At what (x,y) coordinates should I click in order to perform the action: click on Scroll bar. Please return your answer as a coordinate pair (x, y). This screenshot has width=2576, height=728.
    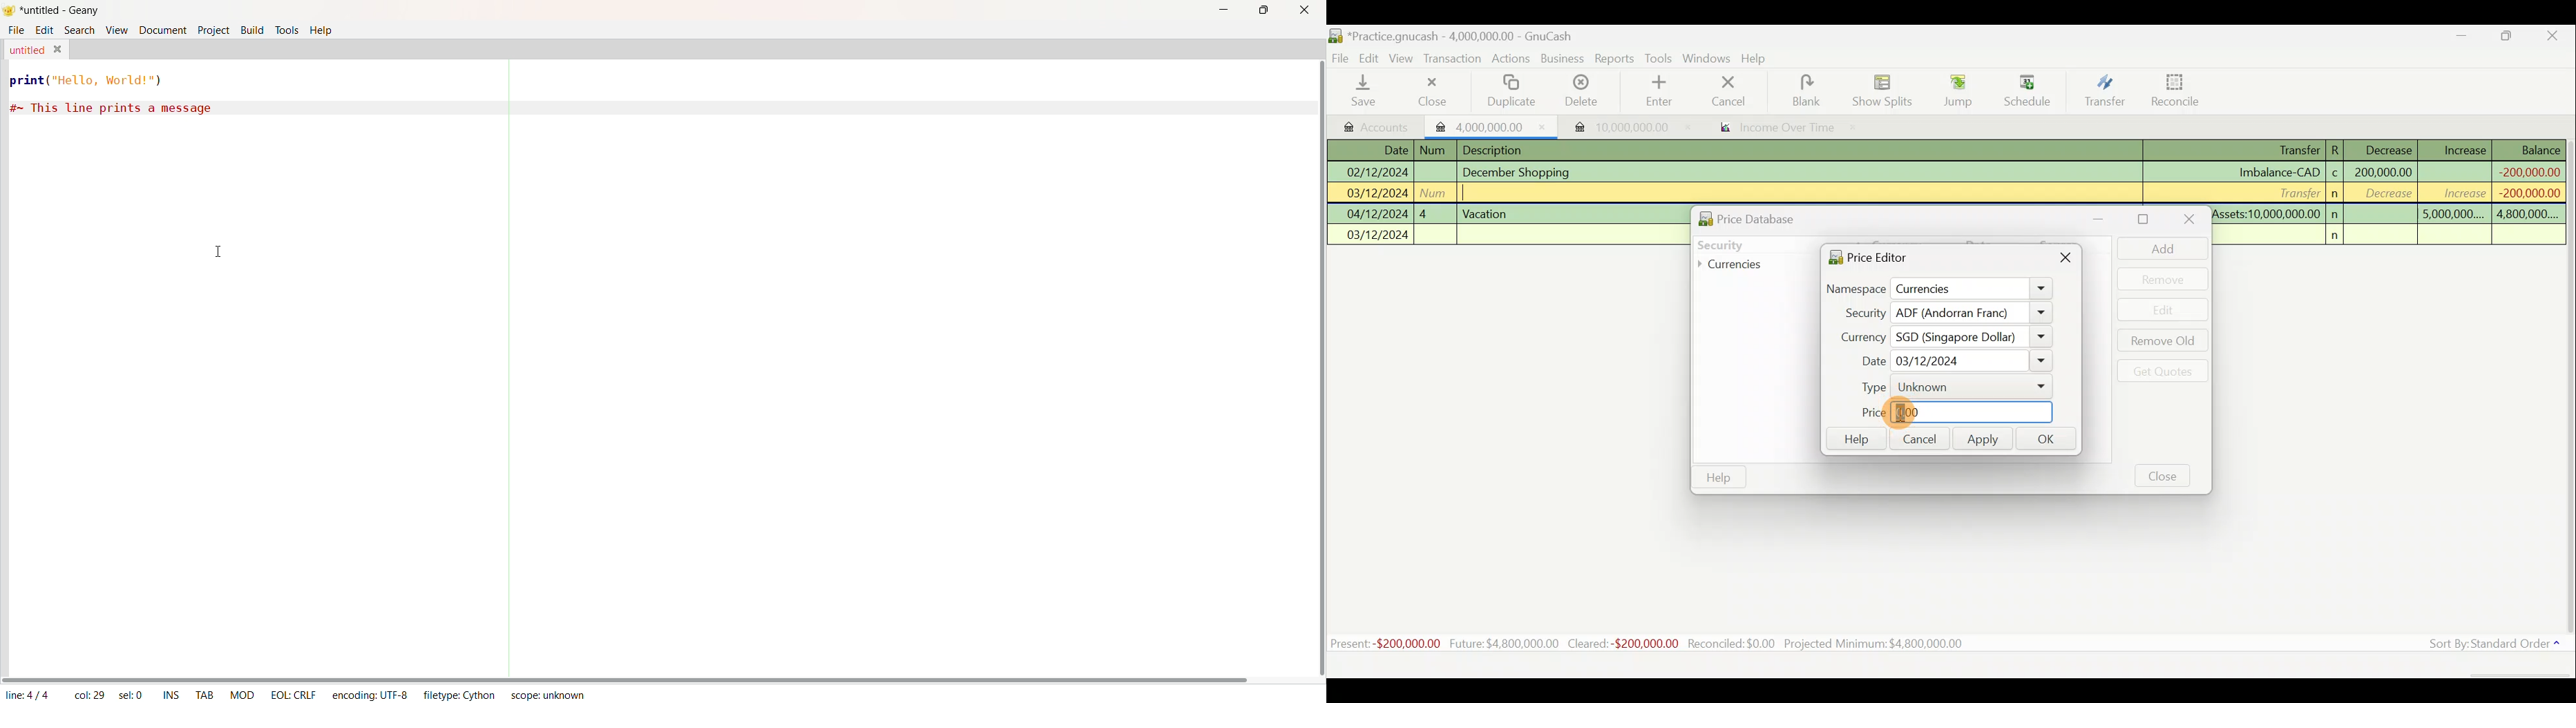
    Looking at the image, I should click on (2569, 390).